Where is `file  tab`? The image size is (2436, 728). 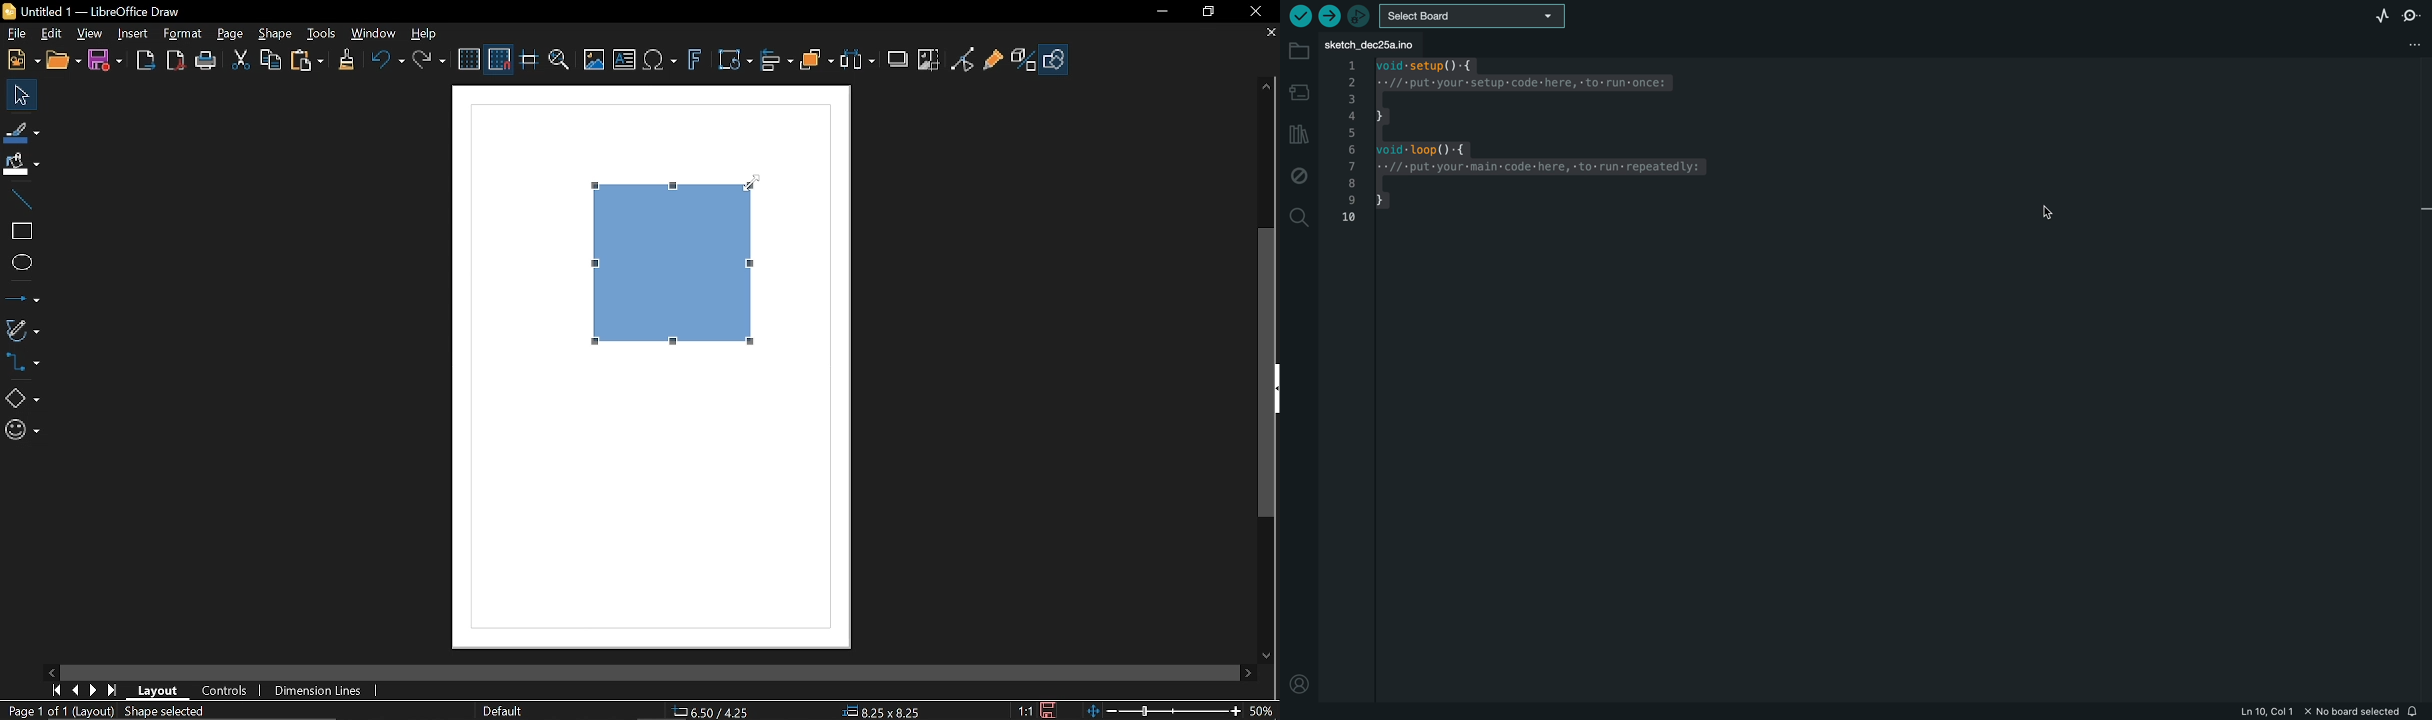
file  tab is located at coordinates (1375, 44).